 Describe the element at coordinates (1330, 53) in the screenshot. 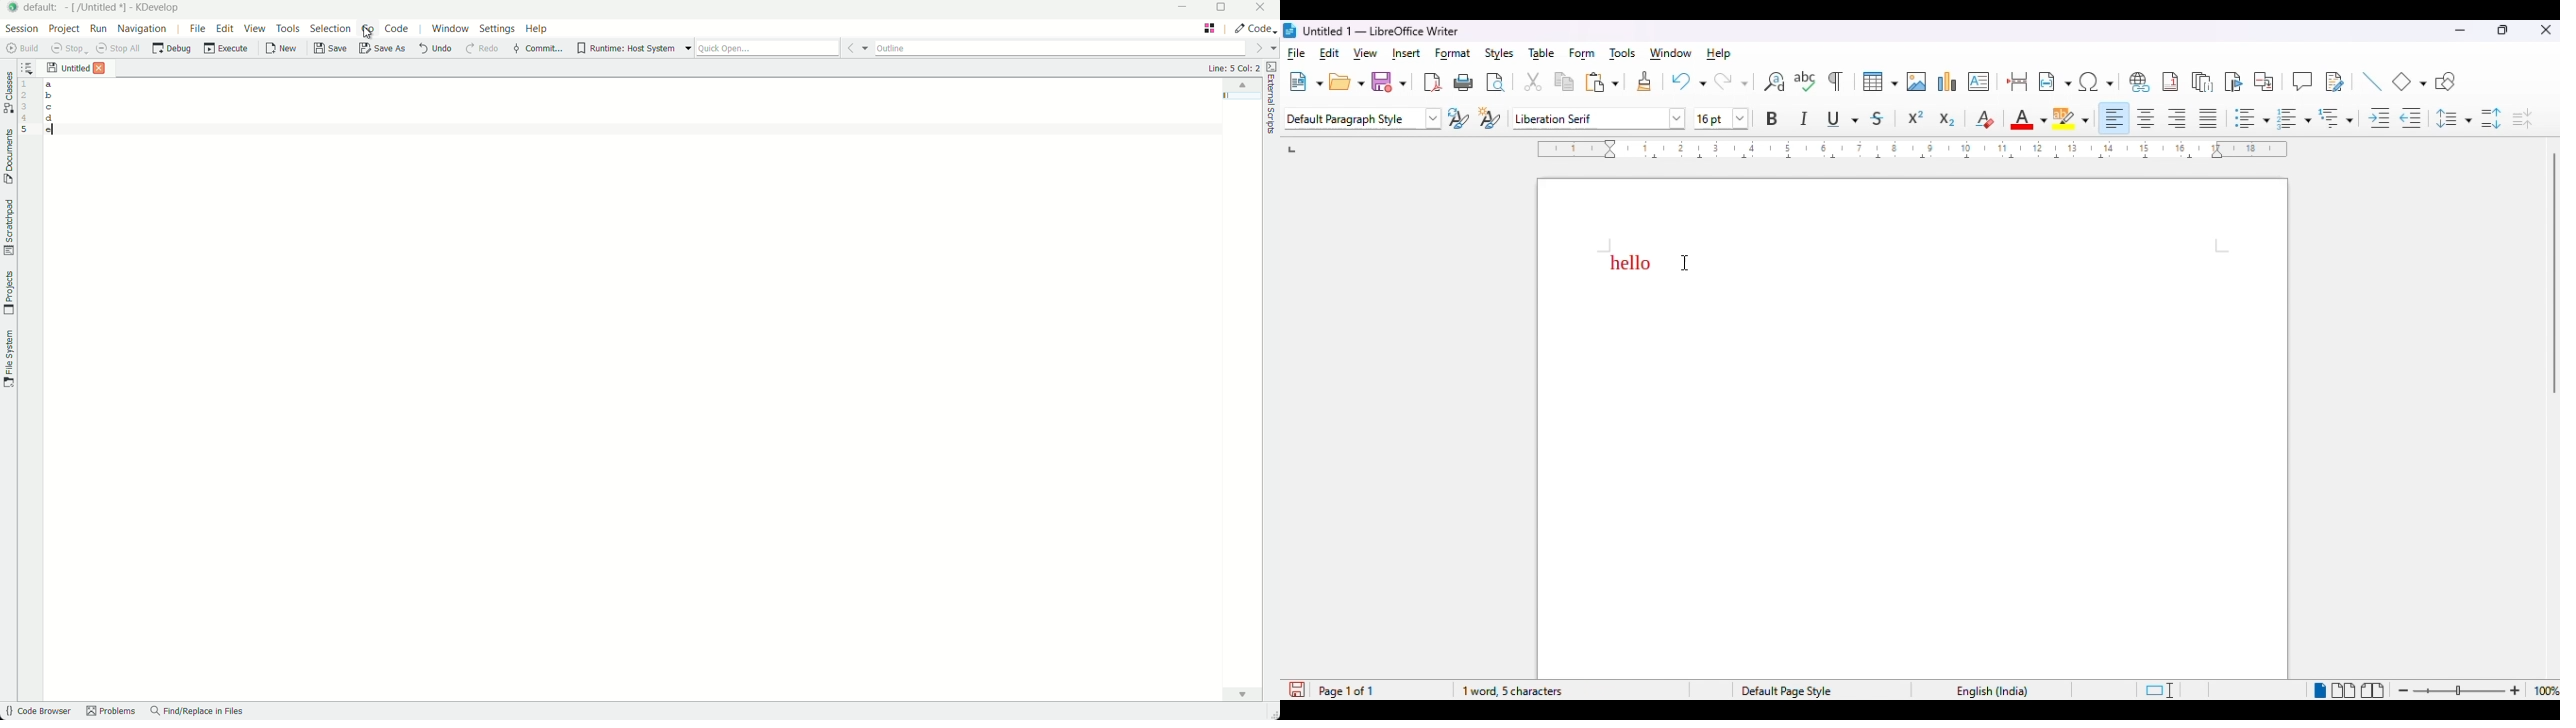

I see `edit` at that location.